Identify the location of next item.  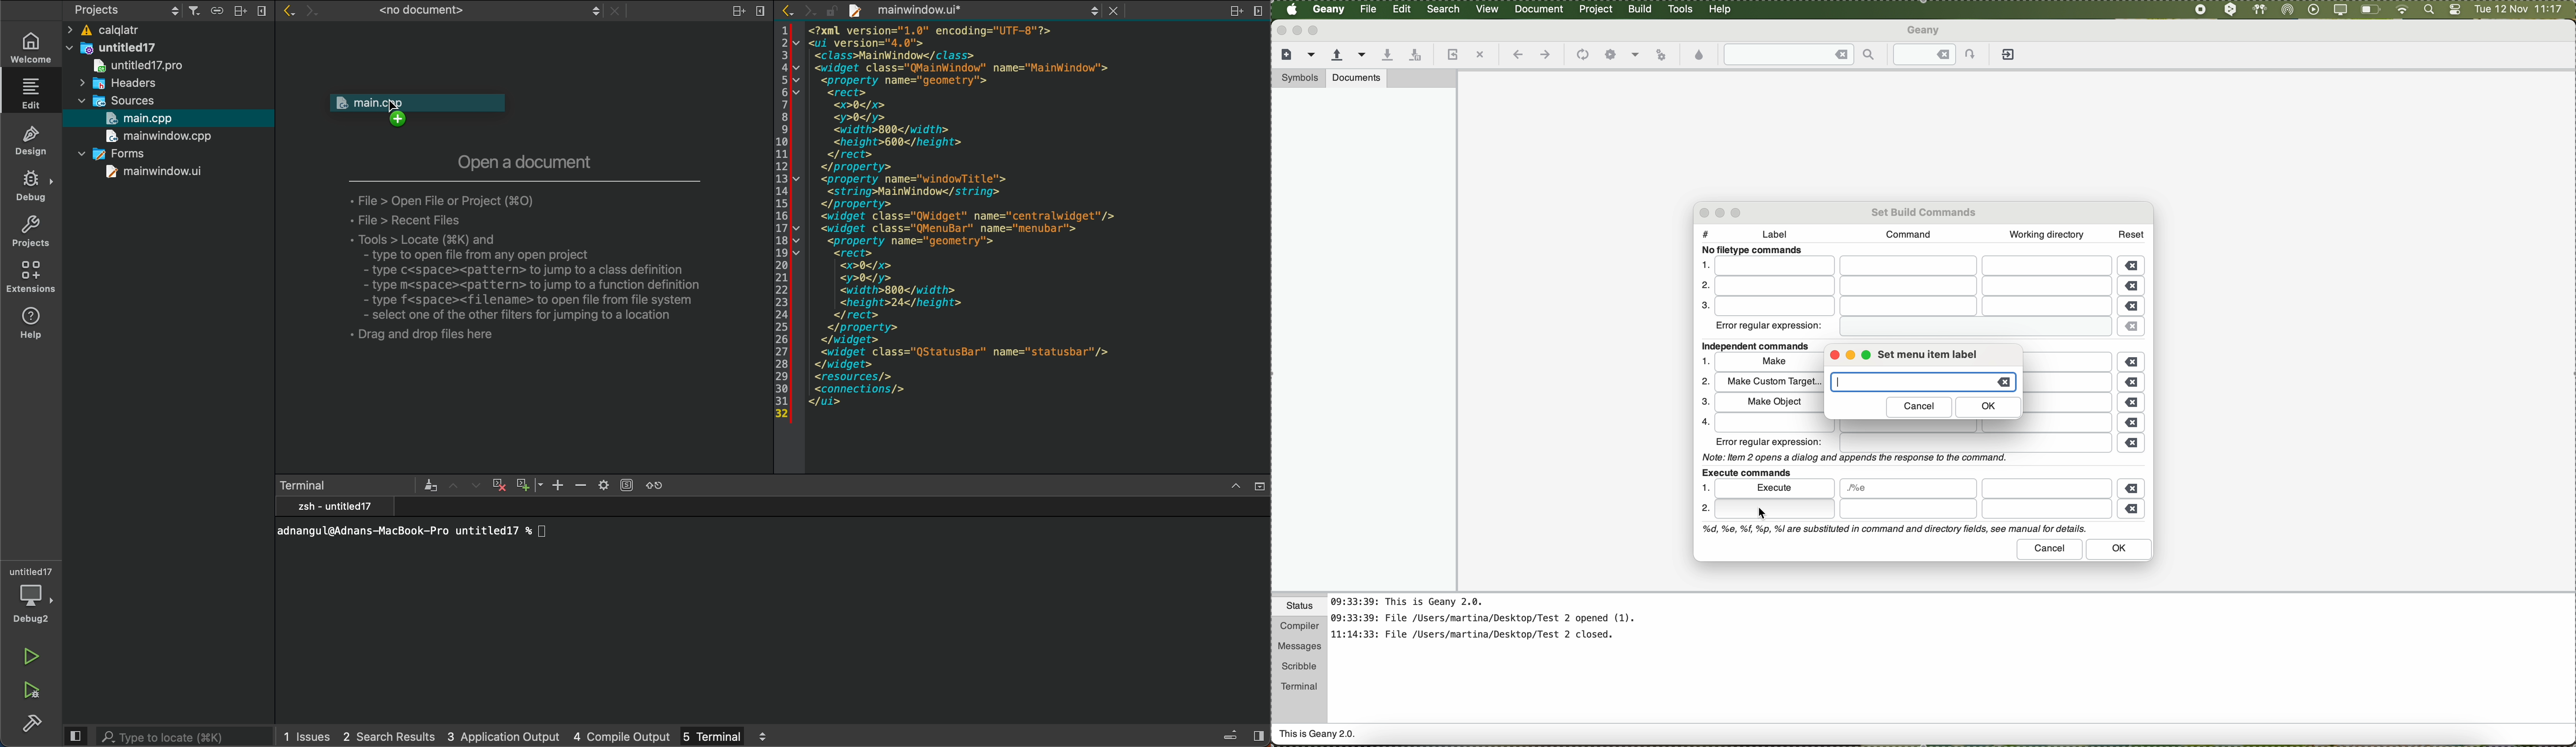
(475, 485).